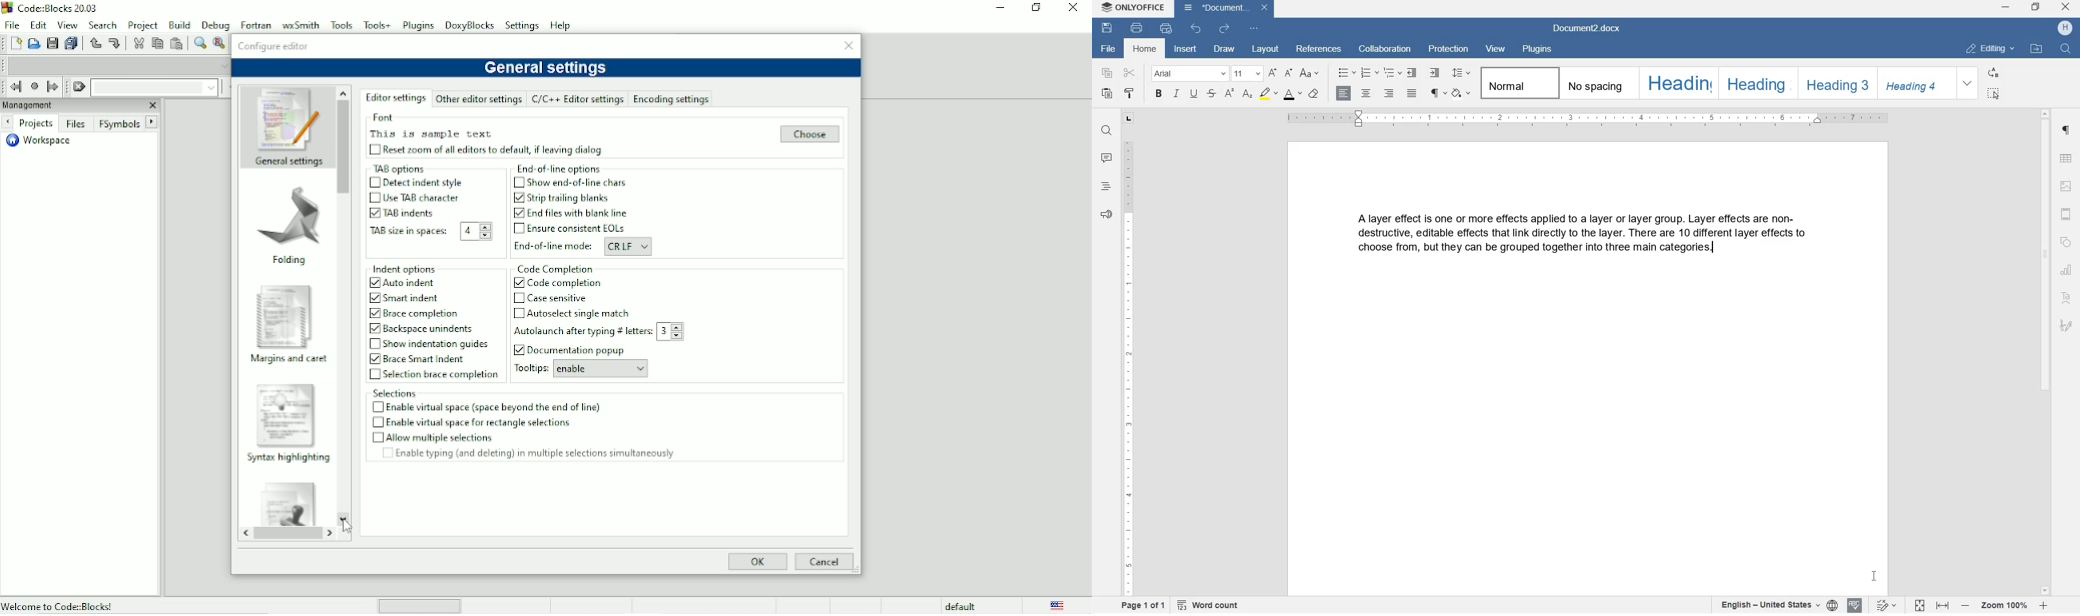 Image resolution: width=2100 pixels, height=616 pixels. I want to click on CHANGE CASE, so click(1311, 74).